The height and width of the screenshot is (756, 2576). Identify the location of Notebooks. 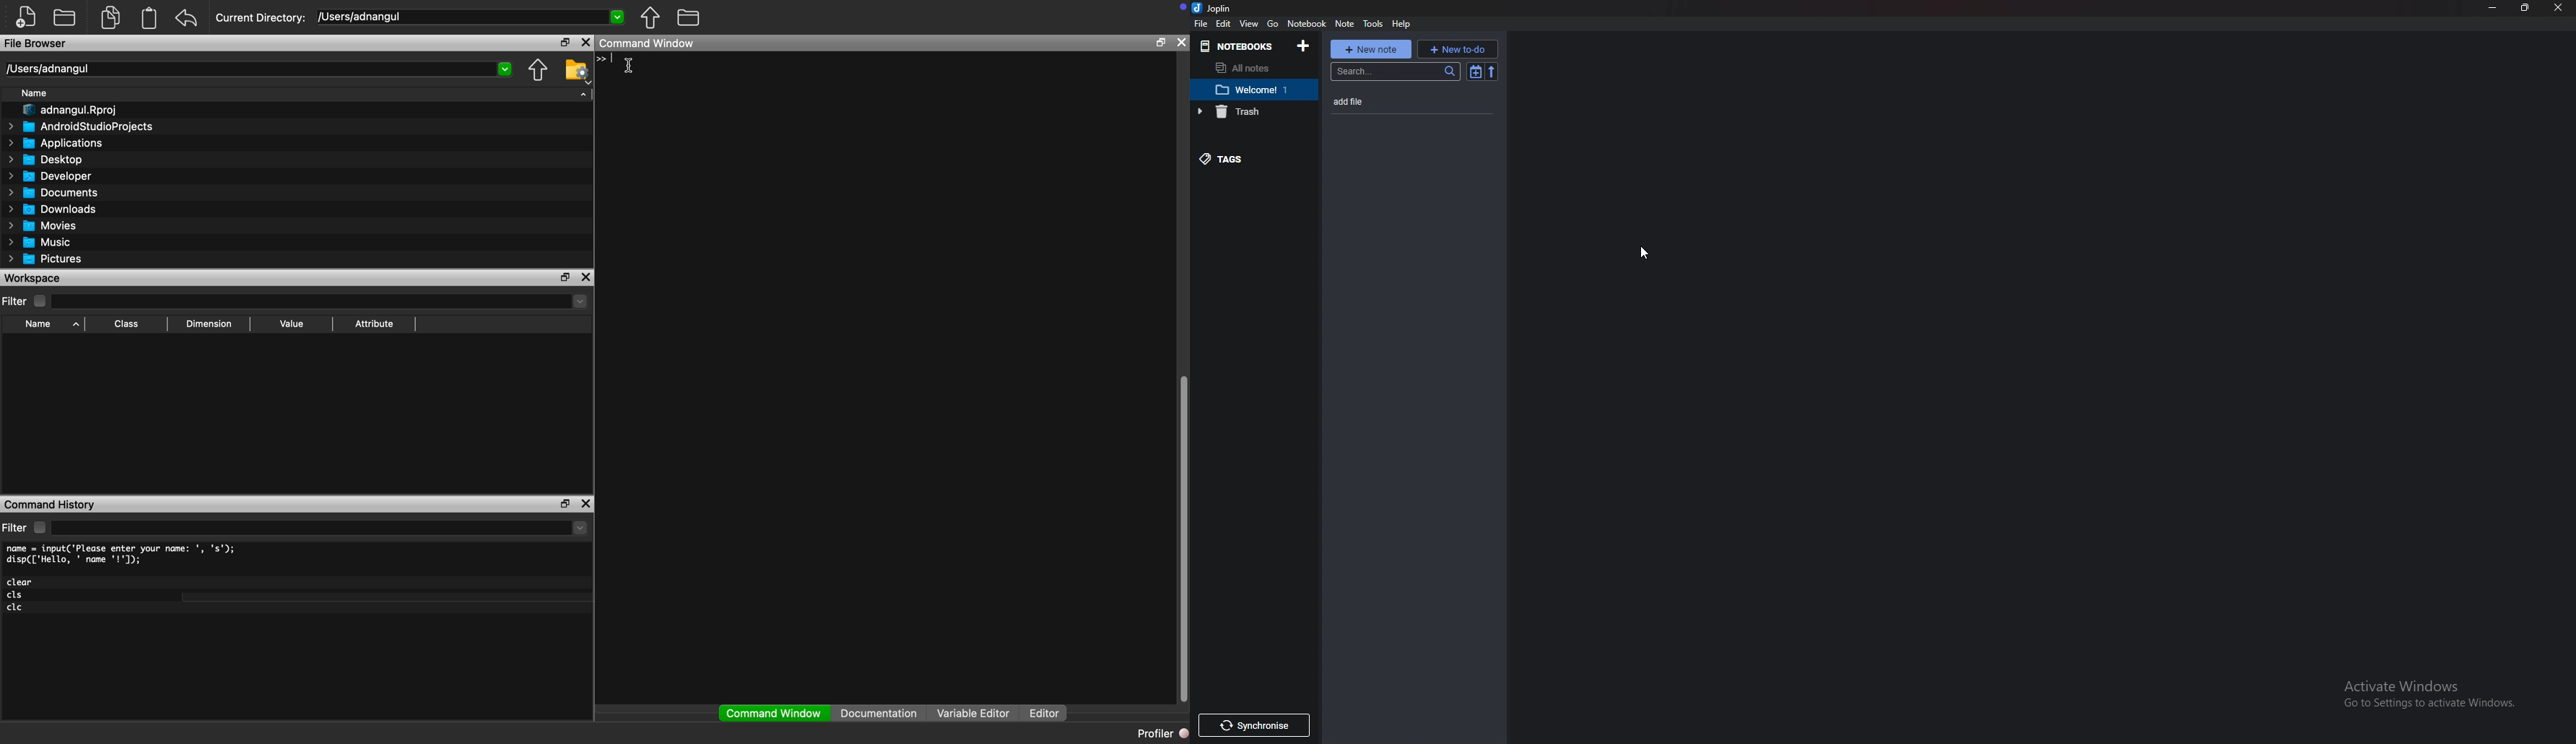
(1238, 46).